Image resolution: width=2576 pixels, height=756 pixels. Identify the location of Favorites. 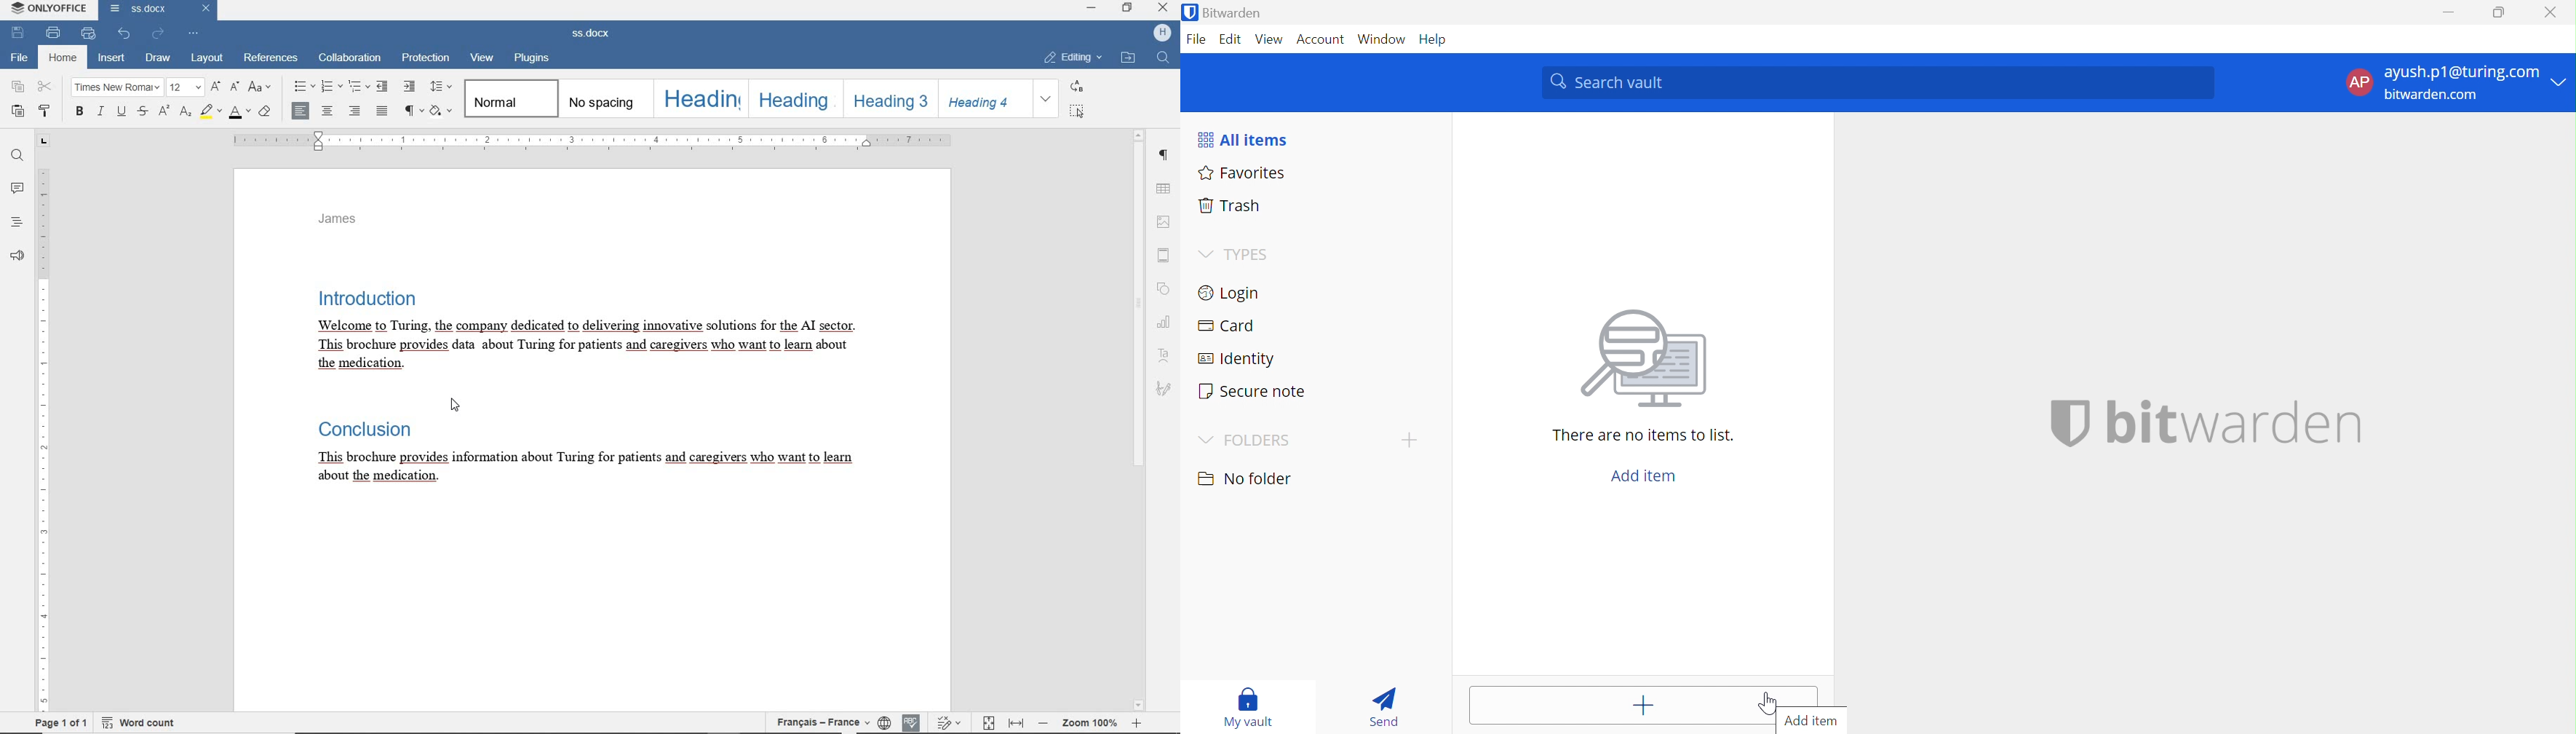
(1244, 174).